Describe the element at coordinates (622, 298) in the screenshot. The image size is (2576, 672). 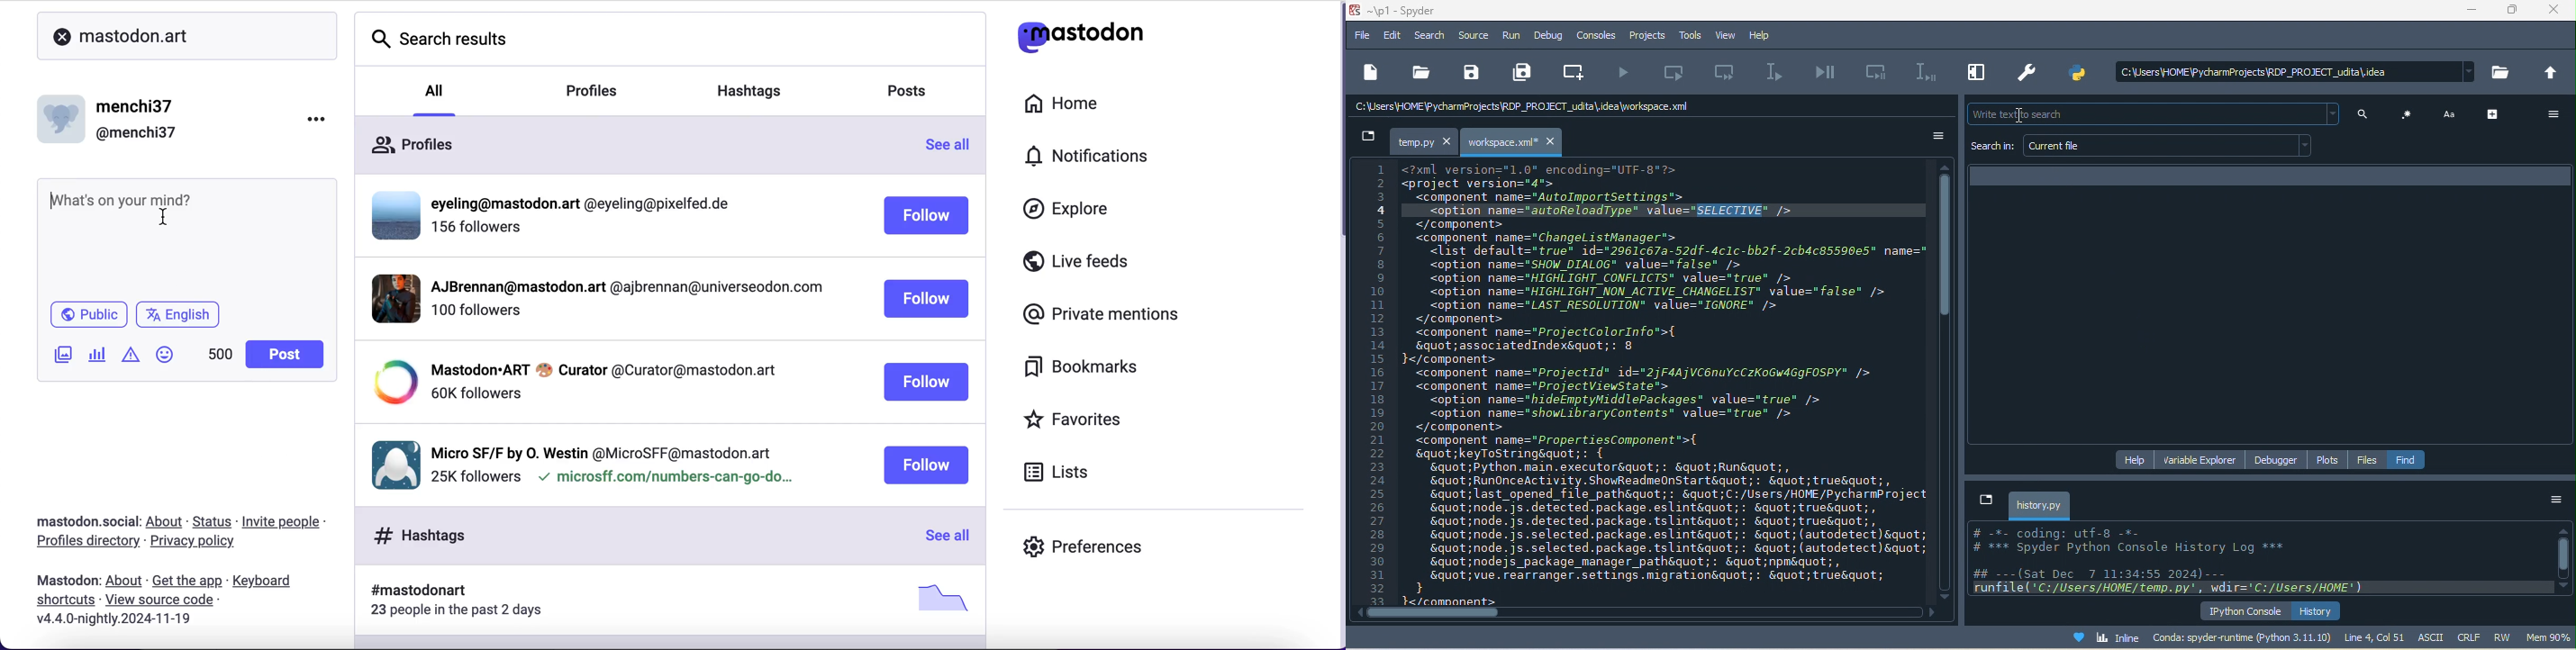
I see `user profile` at that location.